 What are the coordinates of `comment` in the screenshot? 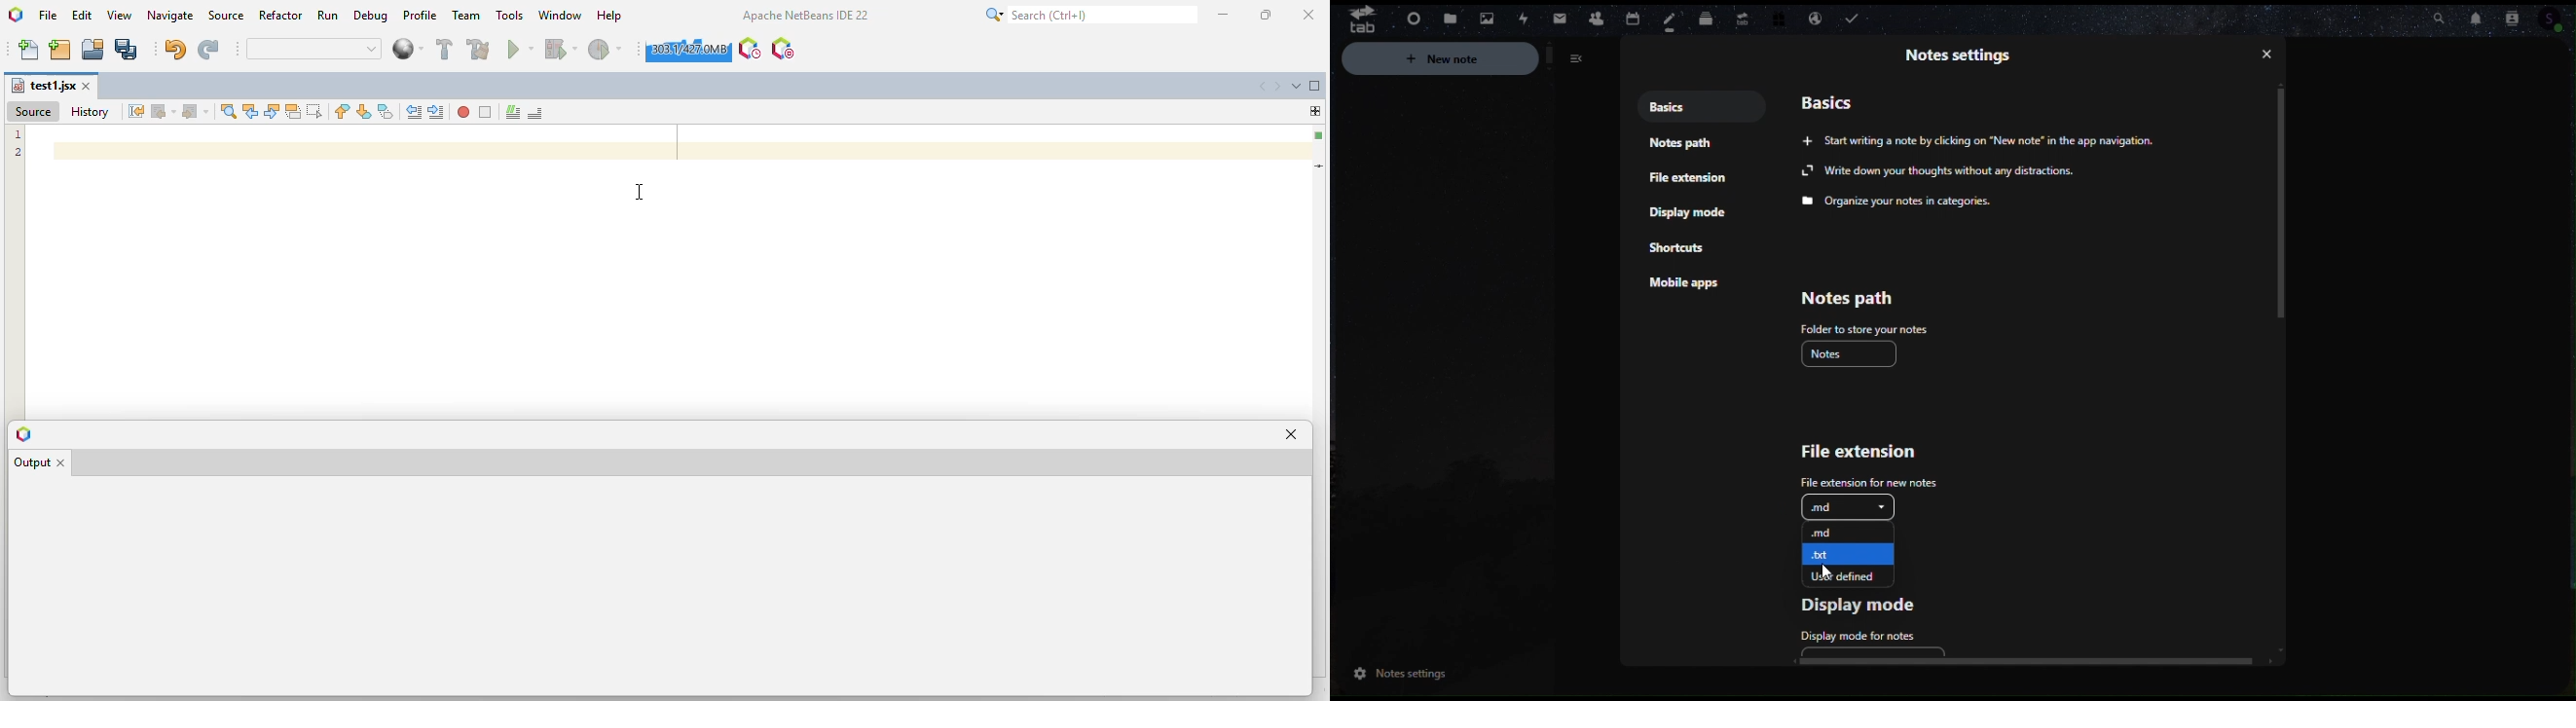 It's located at (513, 113).